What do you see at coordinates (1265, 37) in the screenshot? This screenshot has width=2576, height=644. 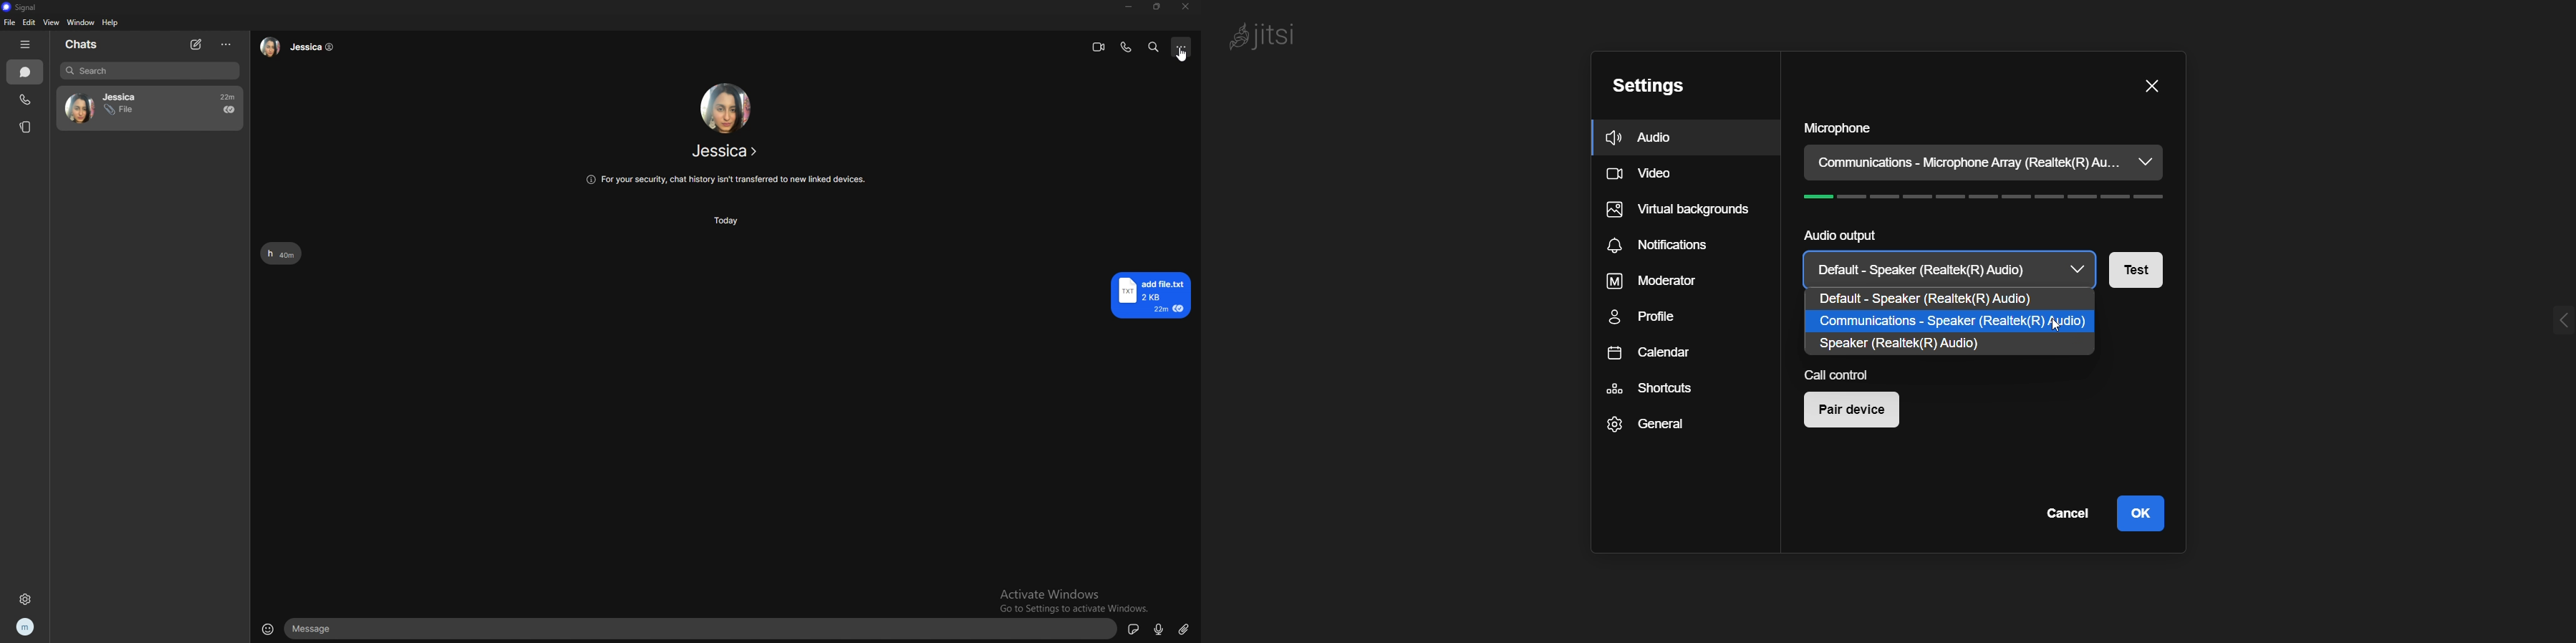 I see `logo` at bounding box center [1265, 37].